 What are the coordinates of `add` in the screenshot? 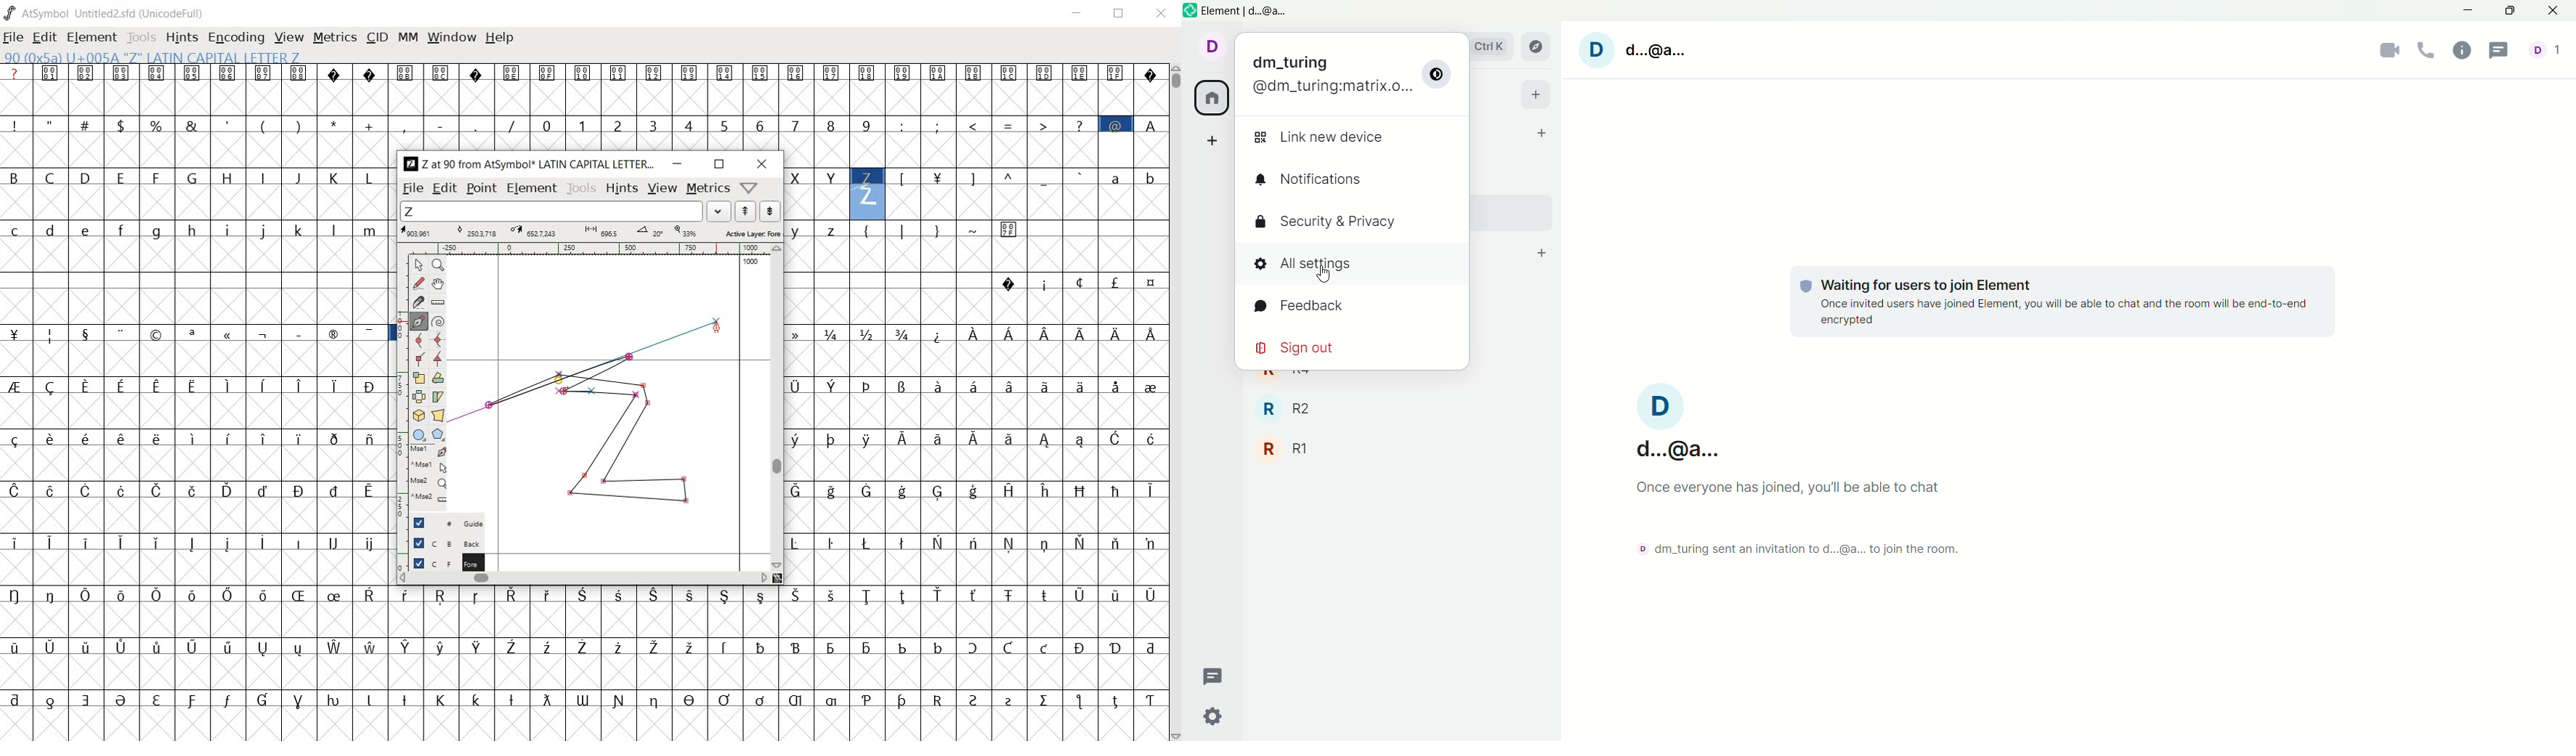 It's located at (1540, 250).